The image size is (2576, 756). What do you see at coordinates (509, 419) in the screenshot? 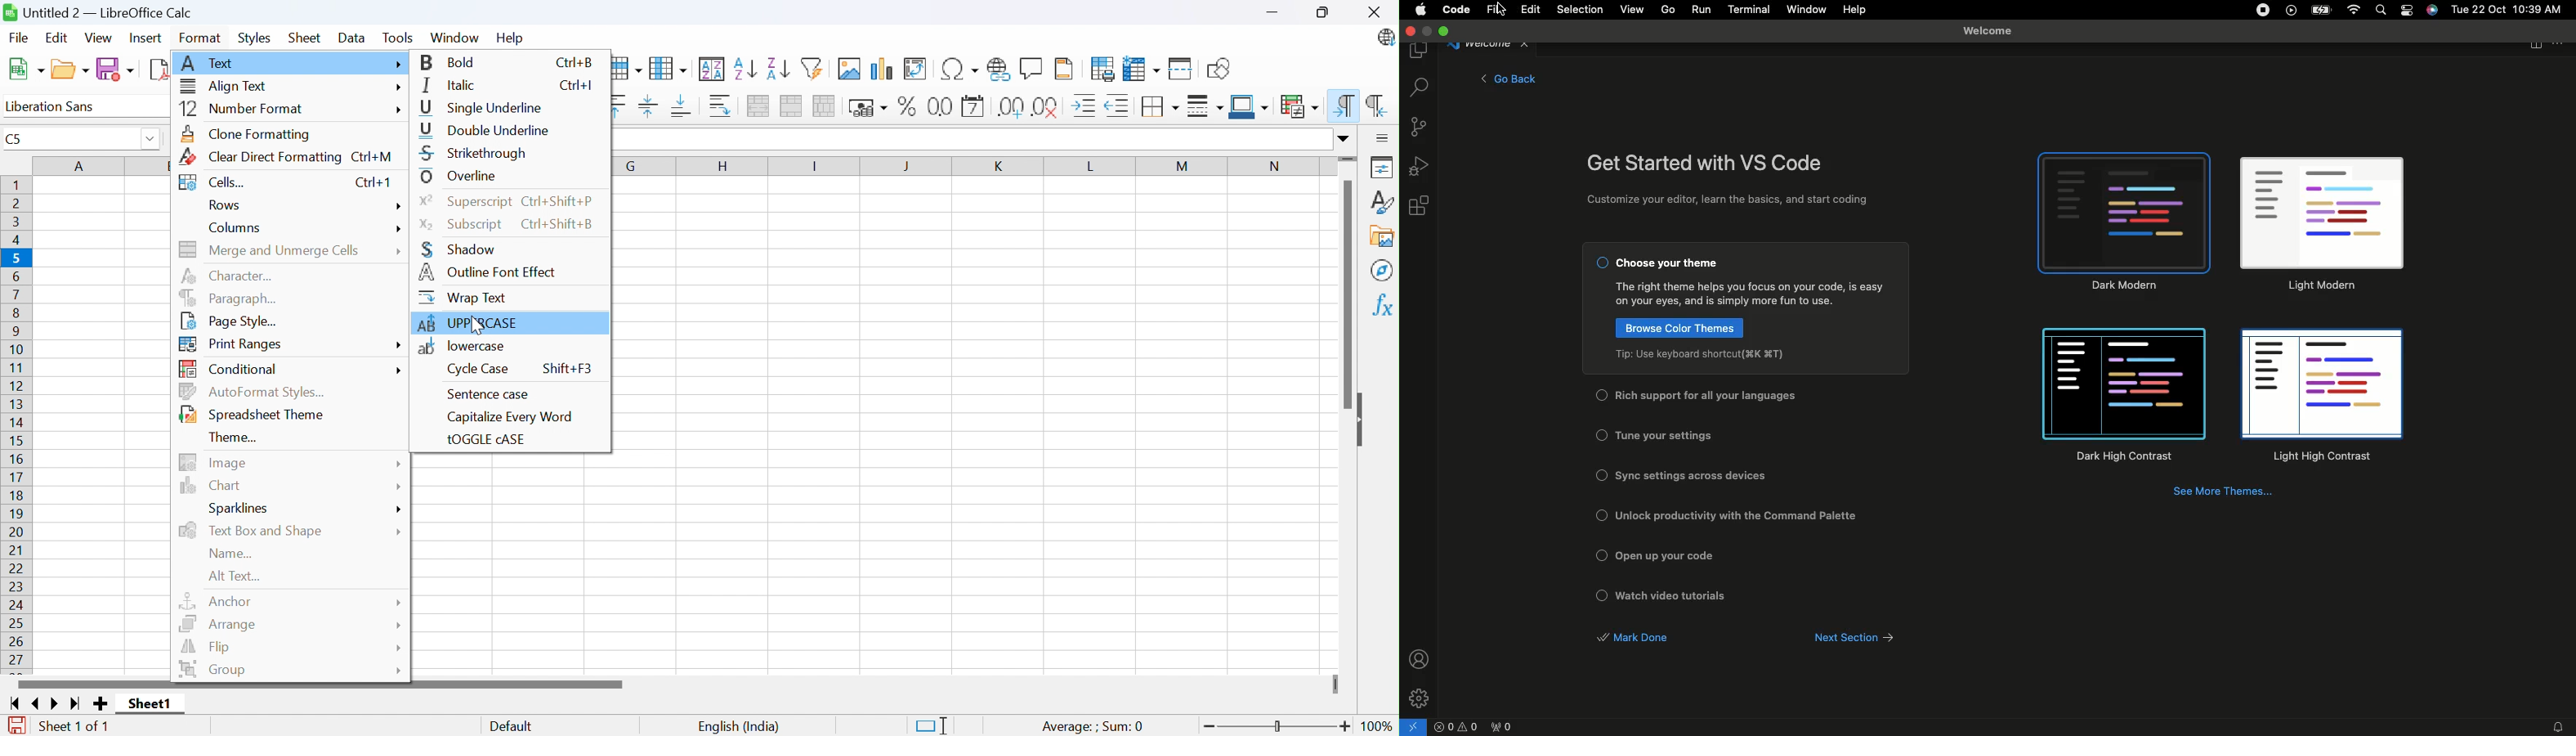
I see `Capitalize every word` at bounding box center [509, 419].